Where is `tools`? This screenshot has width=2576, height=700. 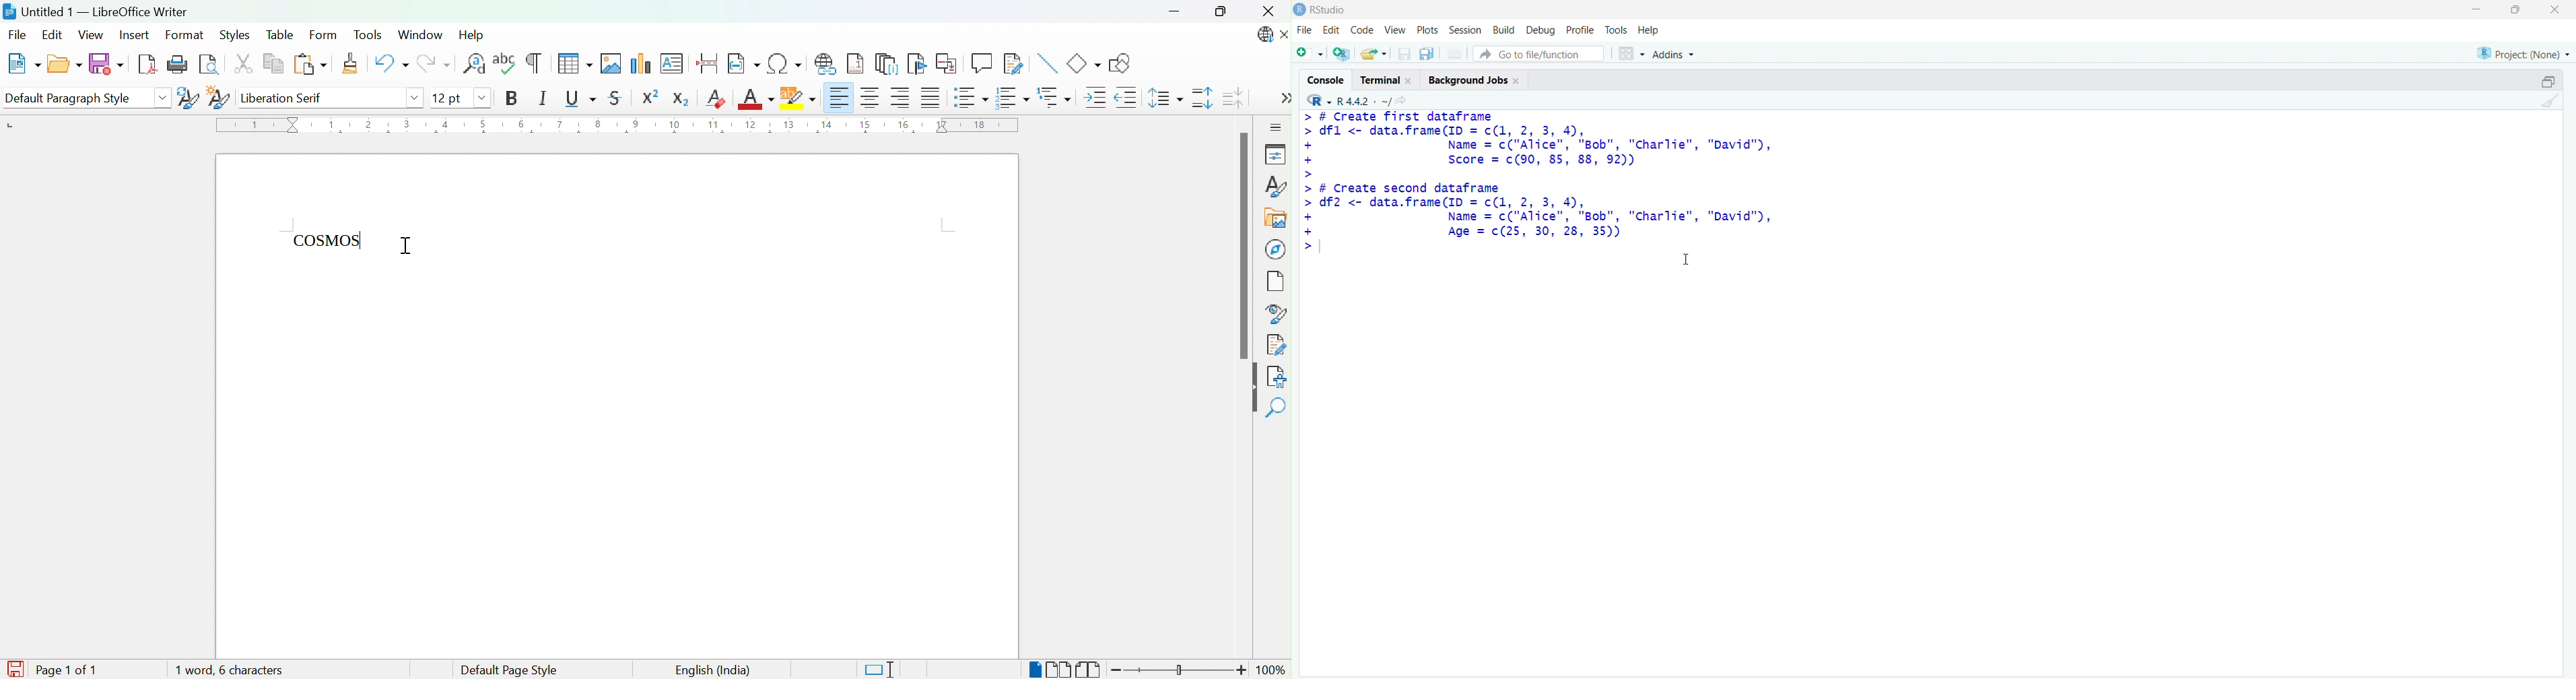
tools is located at coordinates (1617, 30).